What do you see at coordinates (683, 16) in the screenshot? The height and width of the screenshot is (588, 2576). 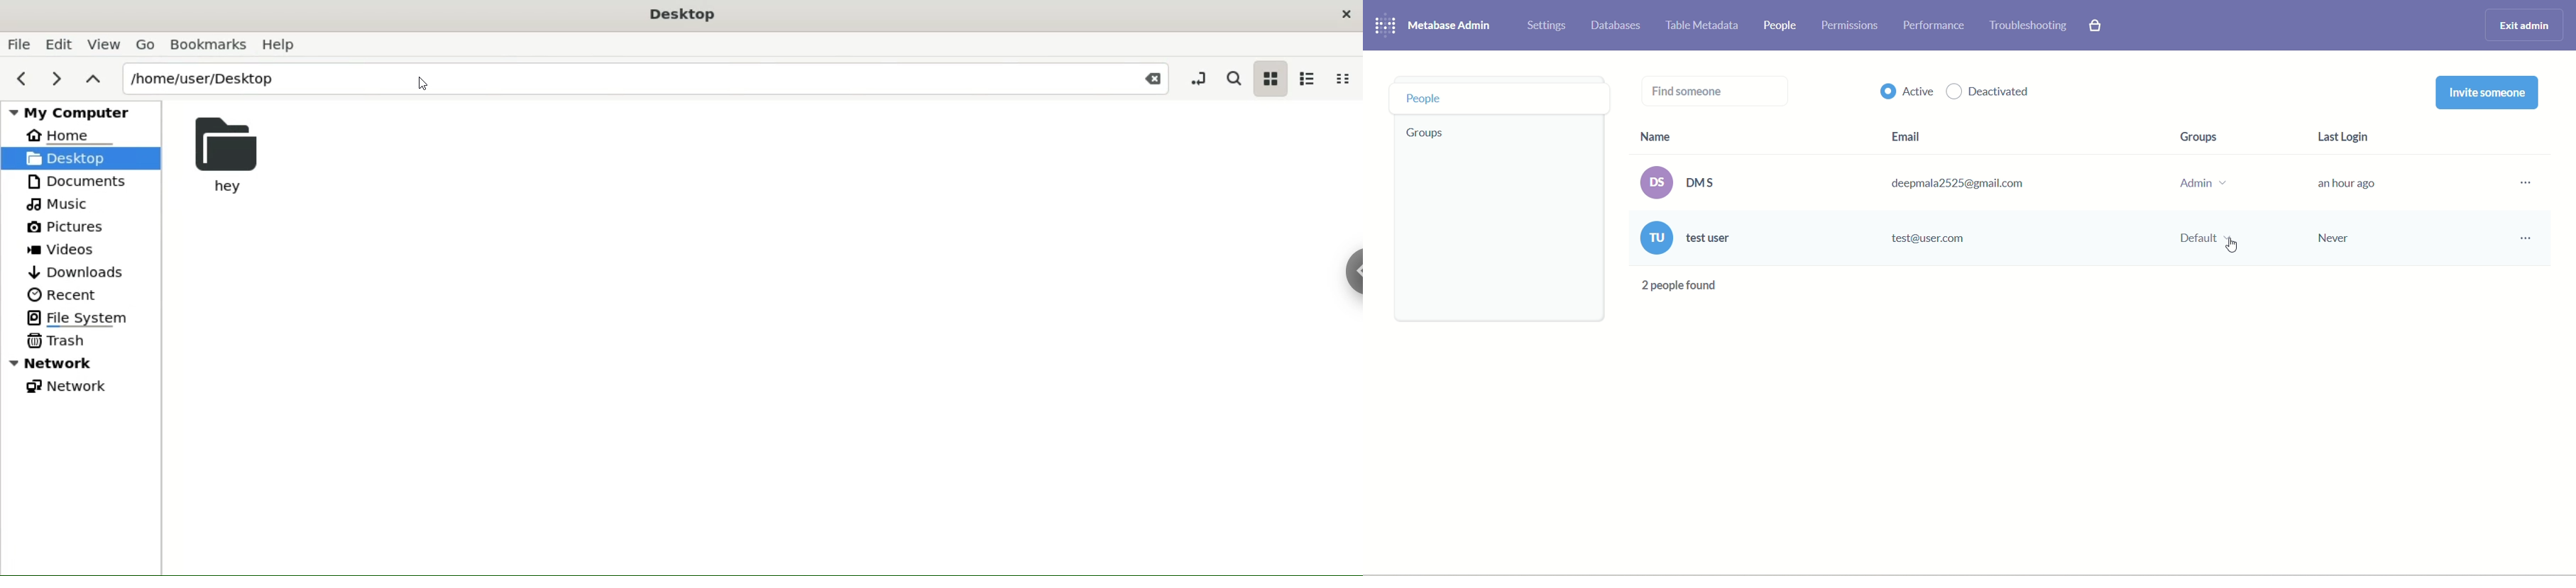 I see `Desktop` at bounding box center [683, 16].